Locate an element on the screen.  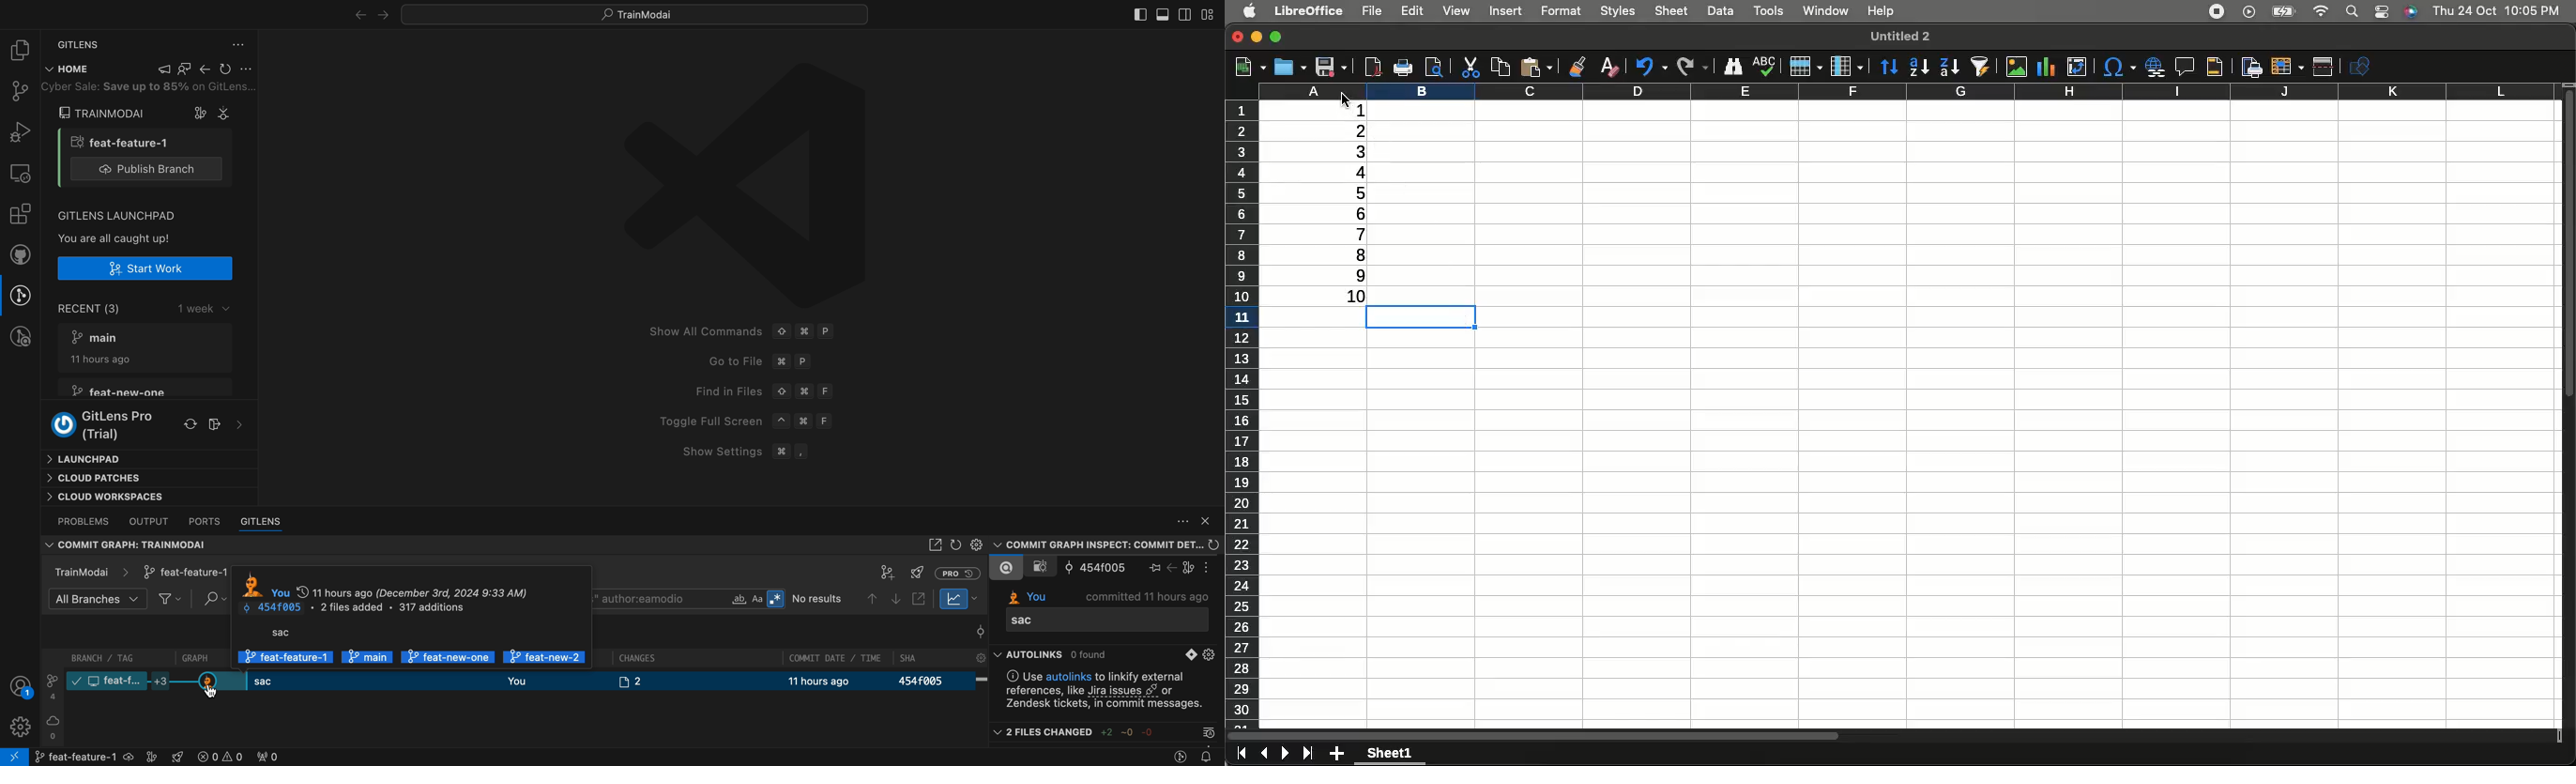
Freeze rows and columns is located at coordinates (2286, 67).